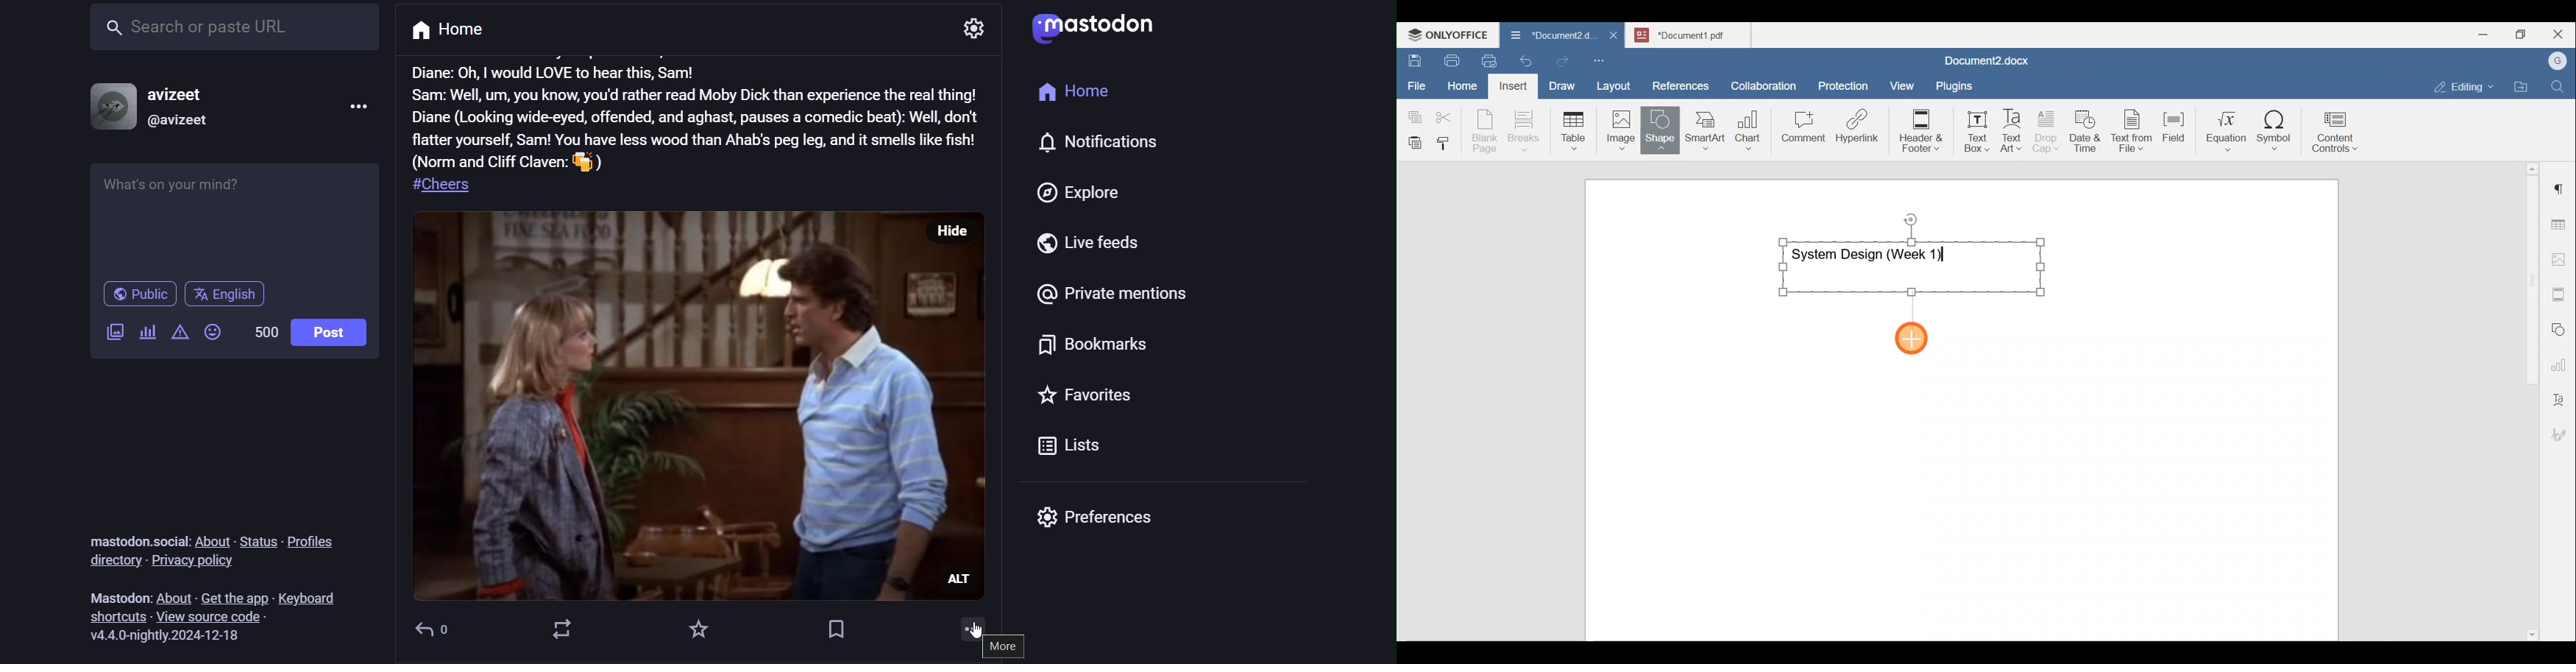 The image size is (2576, 672). What do you see at coordinates (112, 562) in the screenshot?
I see `directory` at bounding box center [112, 562].